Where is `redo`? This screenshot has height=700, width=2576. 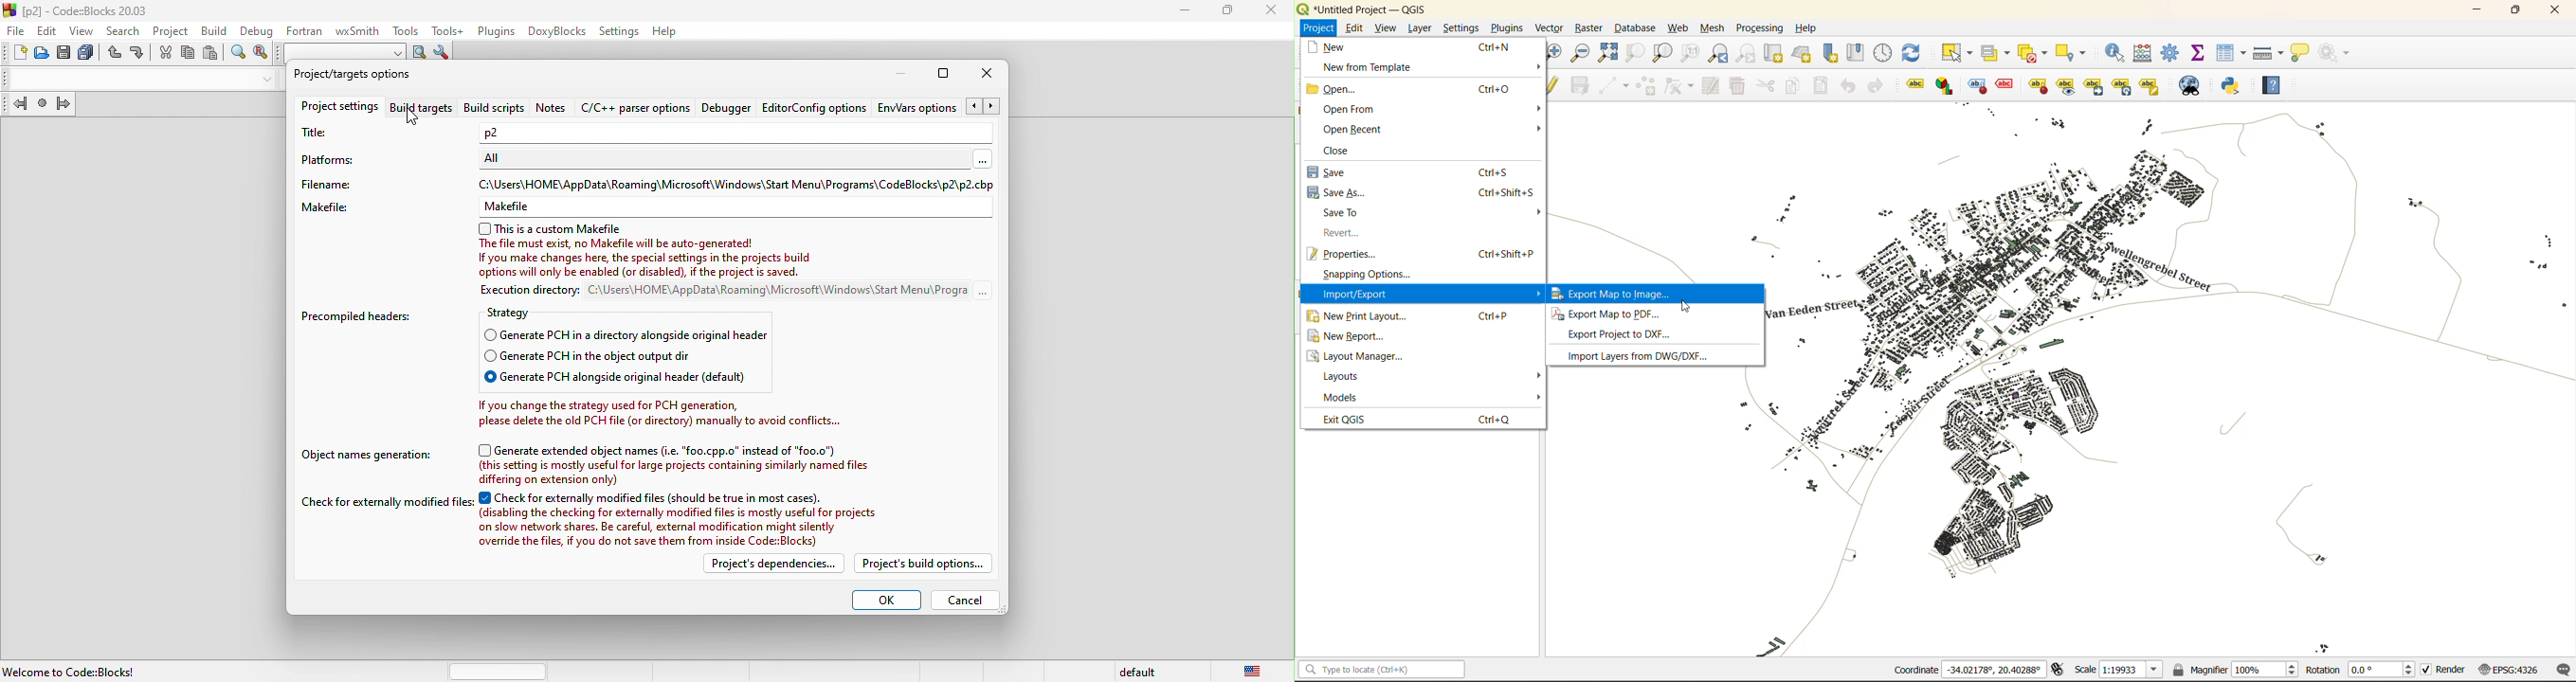
redo is located at coordinates (138, 54).